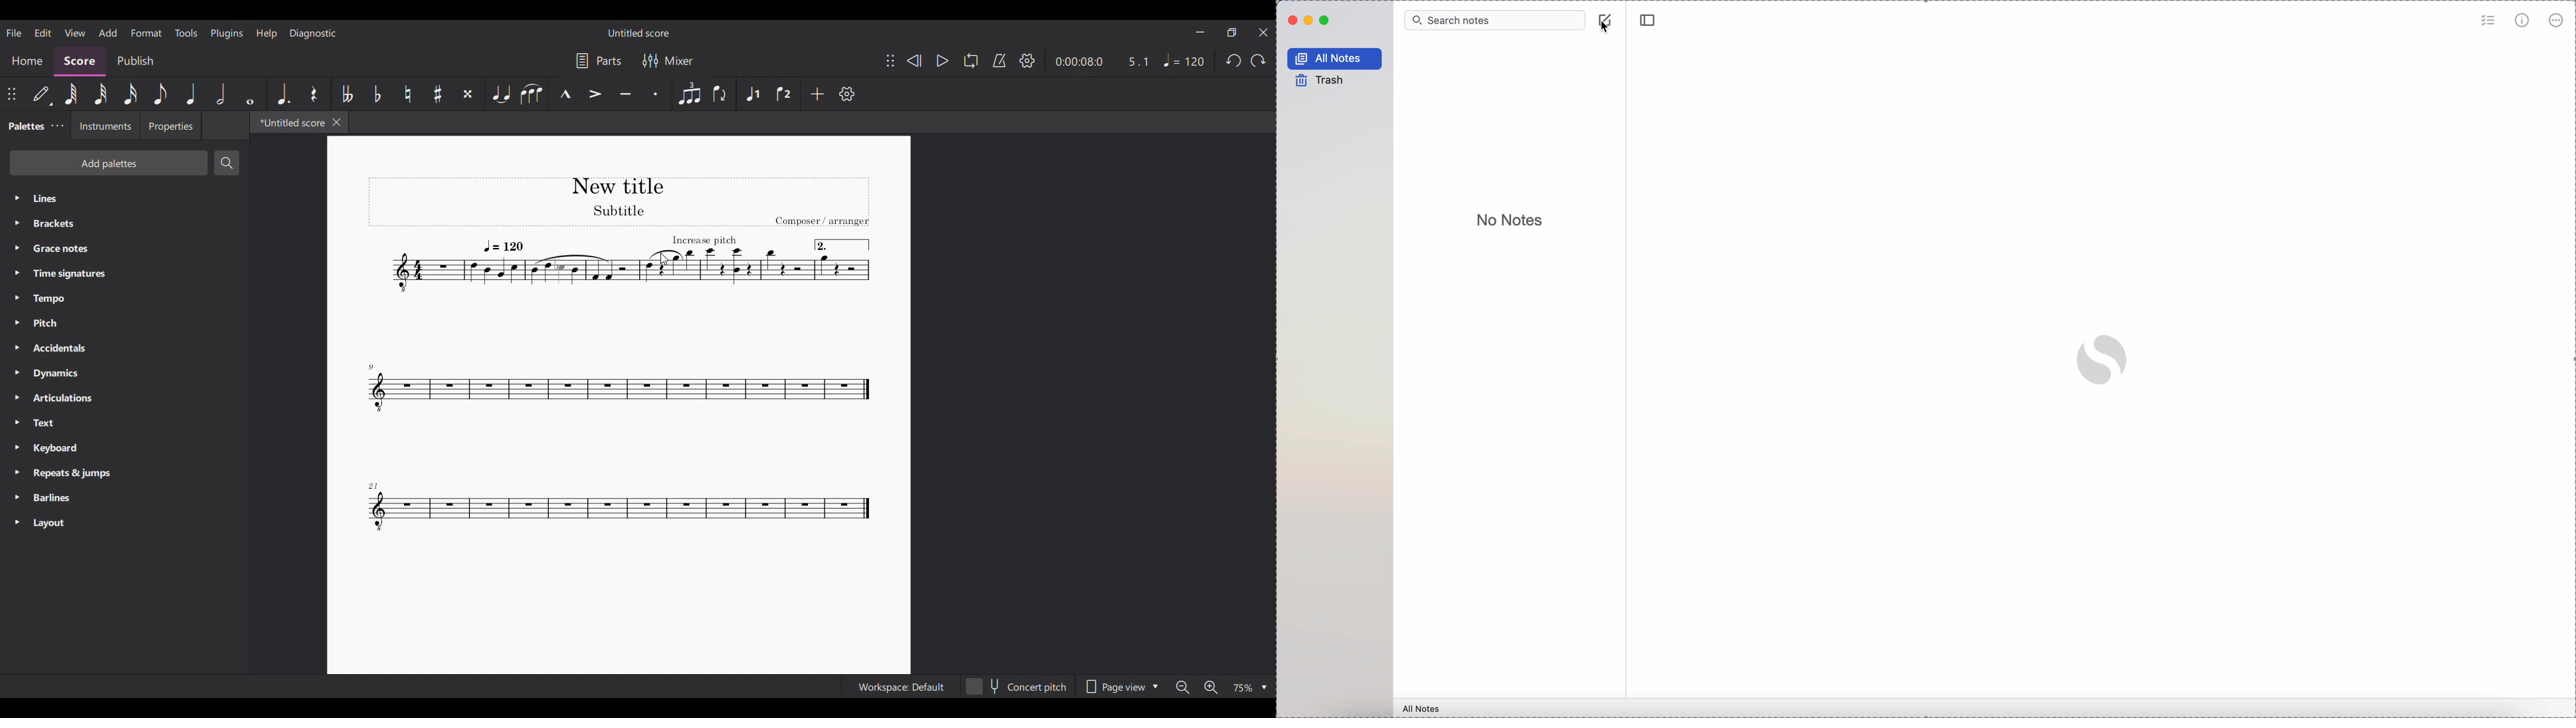  Describe the element at coordinates (1183, 687) in the screenshot. I see `Zoom out` at that location.